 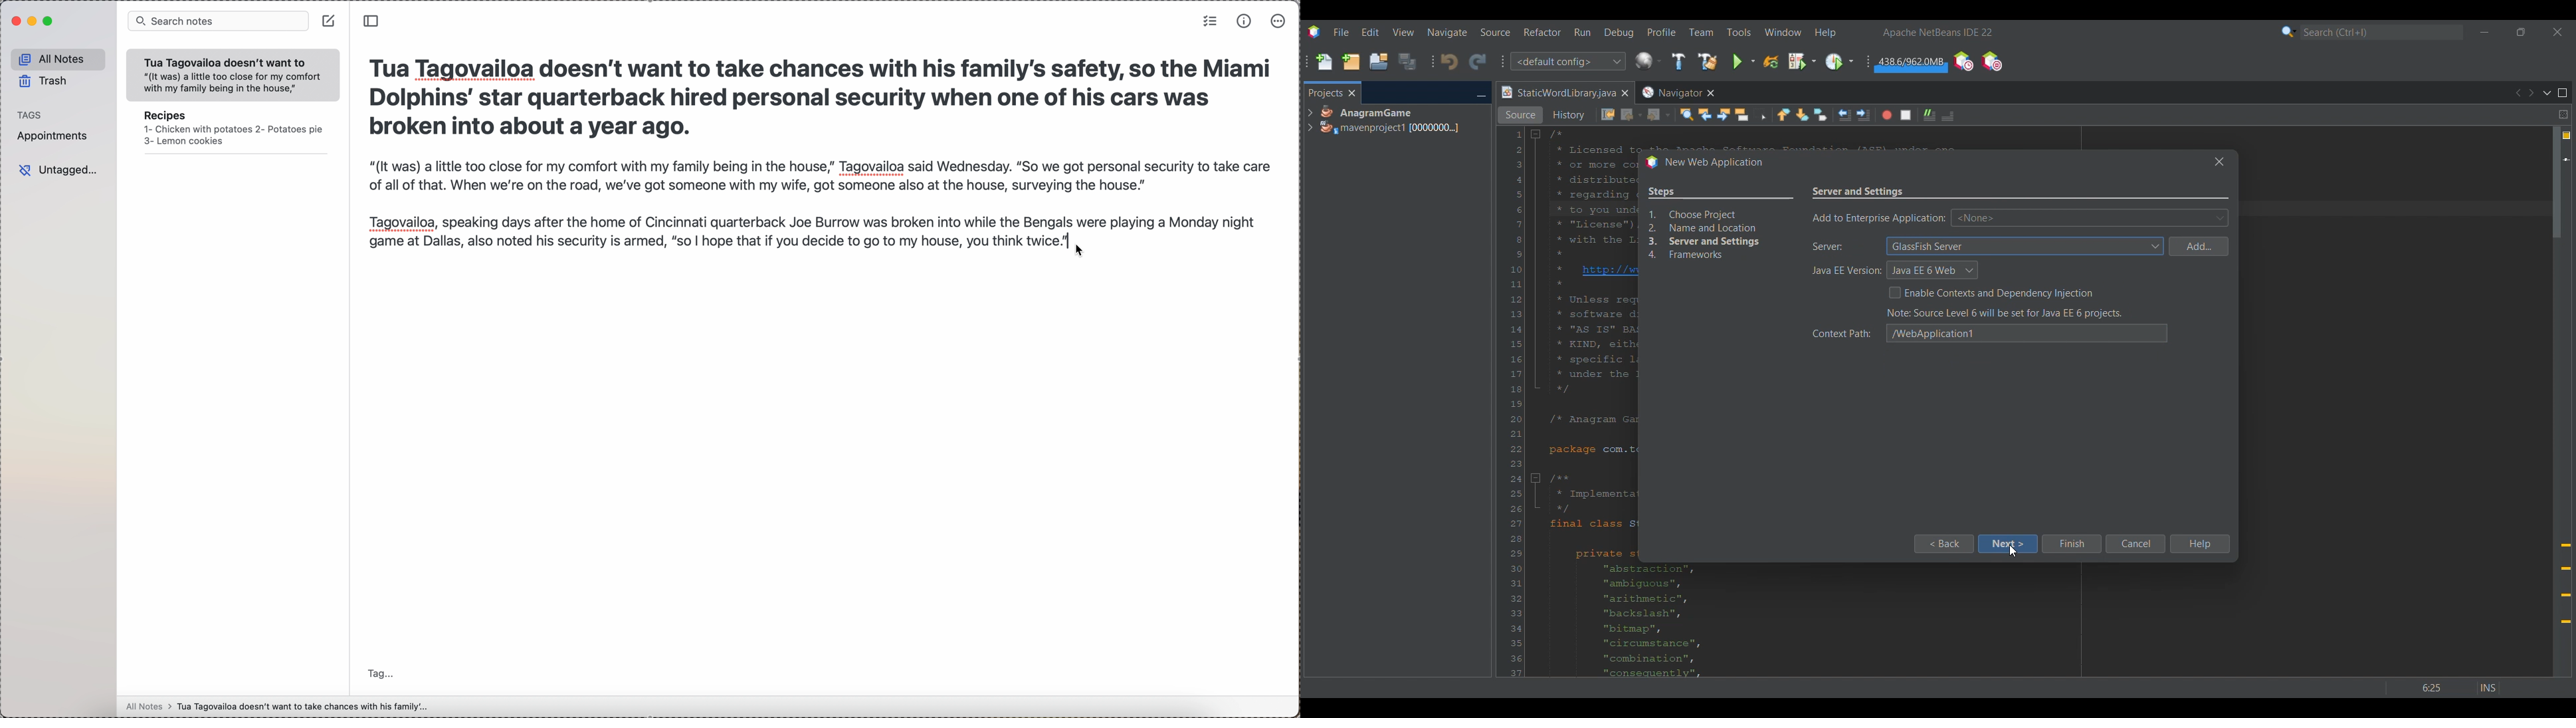 What do you see at coordinates (1820, 114) in the screenshot?
I see `Toggle bookmarks` at bounding box center [1820, 114].